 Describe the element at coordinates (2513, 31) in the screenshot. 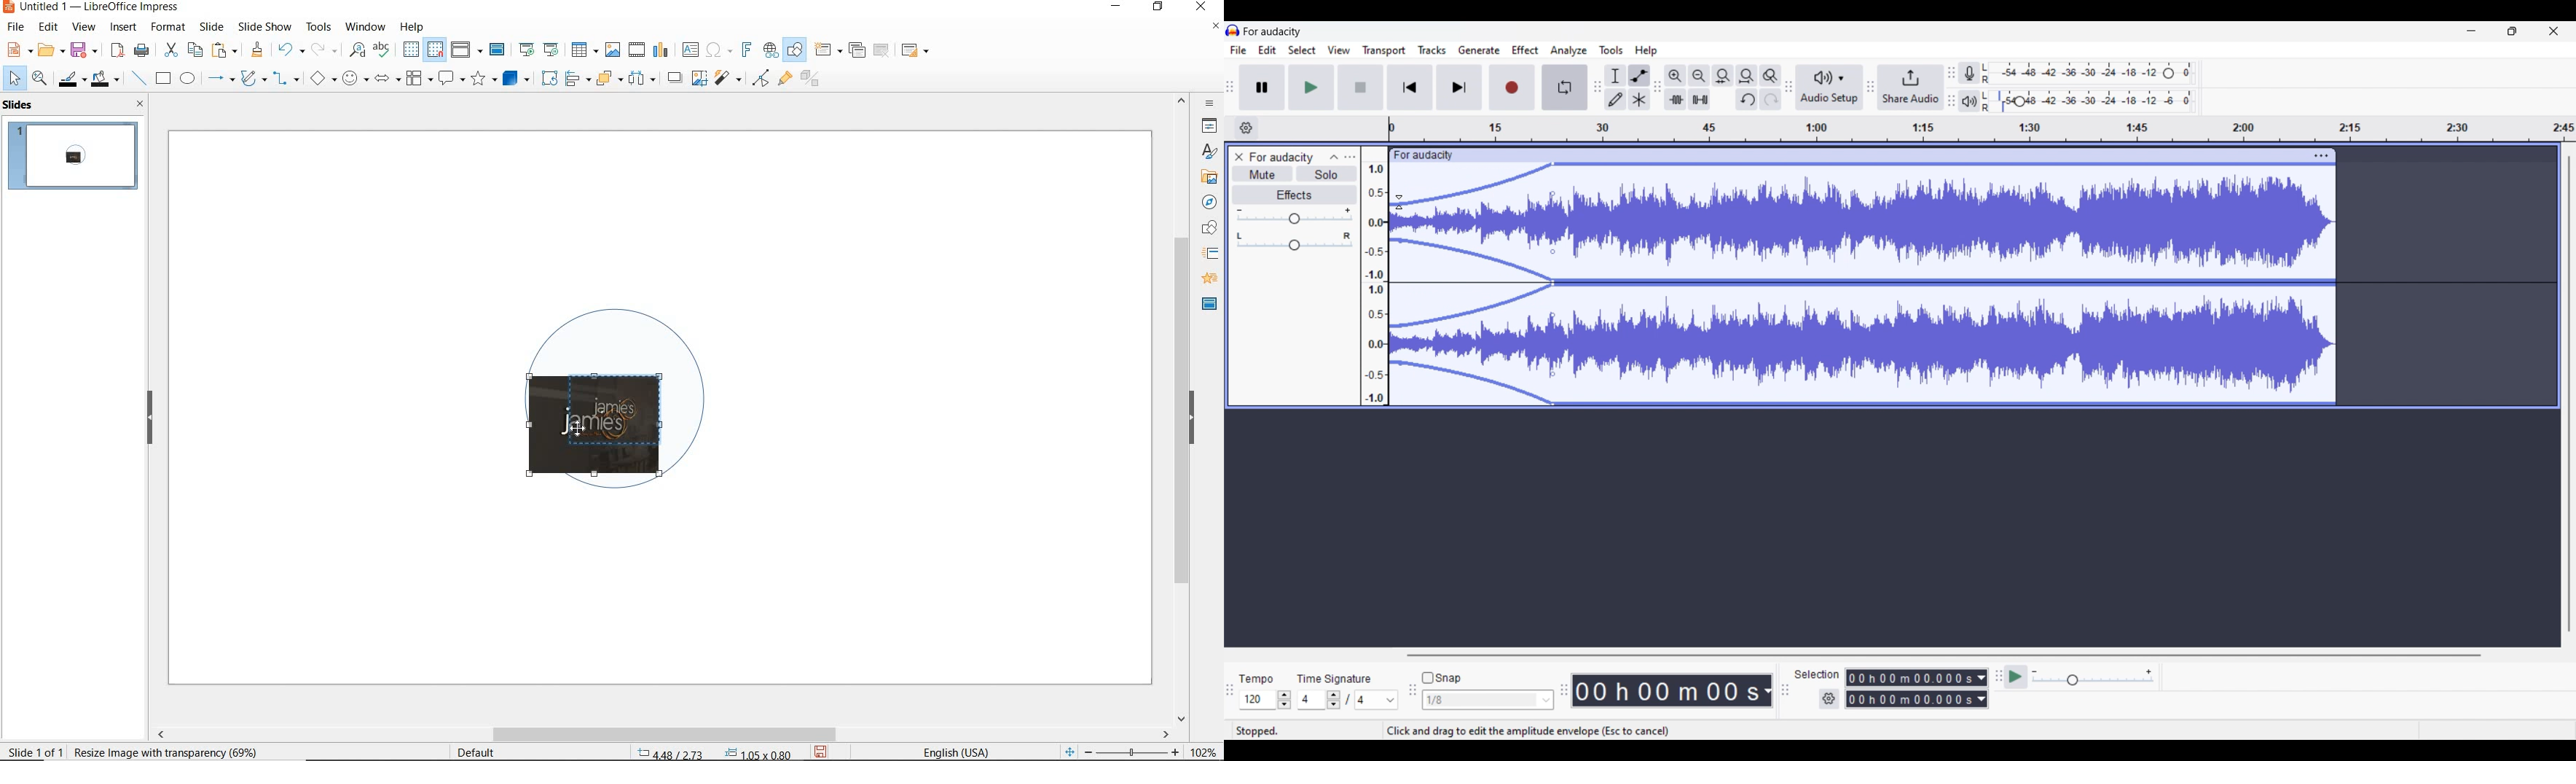

I see `Show in smaller tab` at that location.